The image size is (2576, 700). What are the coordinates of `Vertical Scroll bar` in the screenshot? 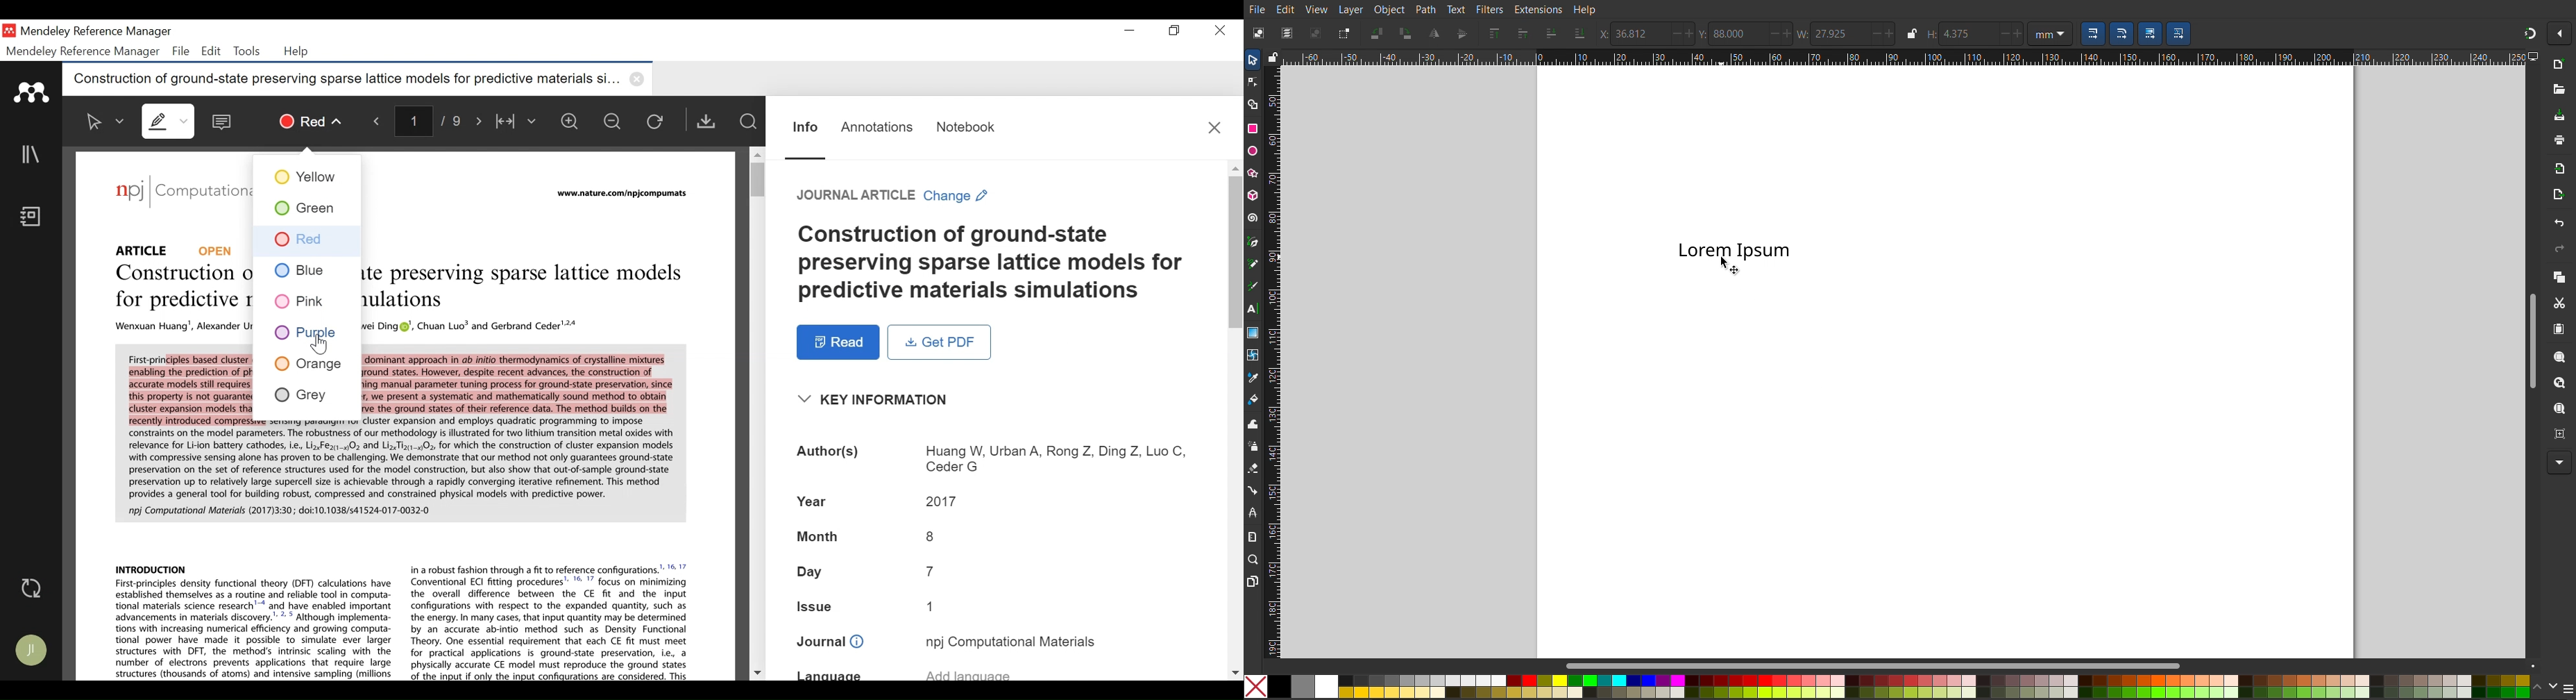 It's located at (1236, 255).